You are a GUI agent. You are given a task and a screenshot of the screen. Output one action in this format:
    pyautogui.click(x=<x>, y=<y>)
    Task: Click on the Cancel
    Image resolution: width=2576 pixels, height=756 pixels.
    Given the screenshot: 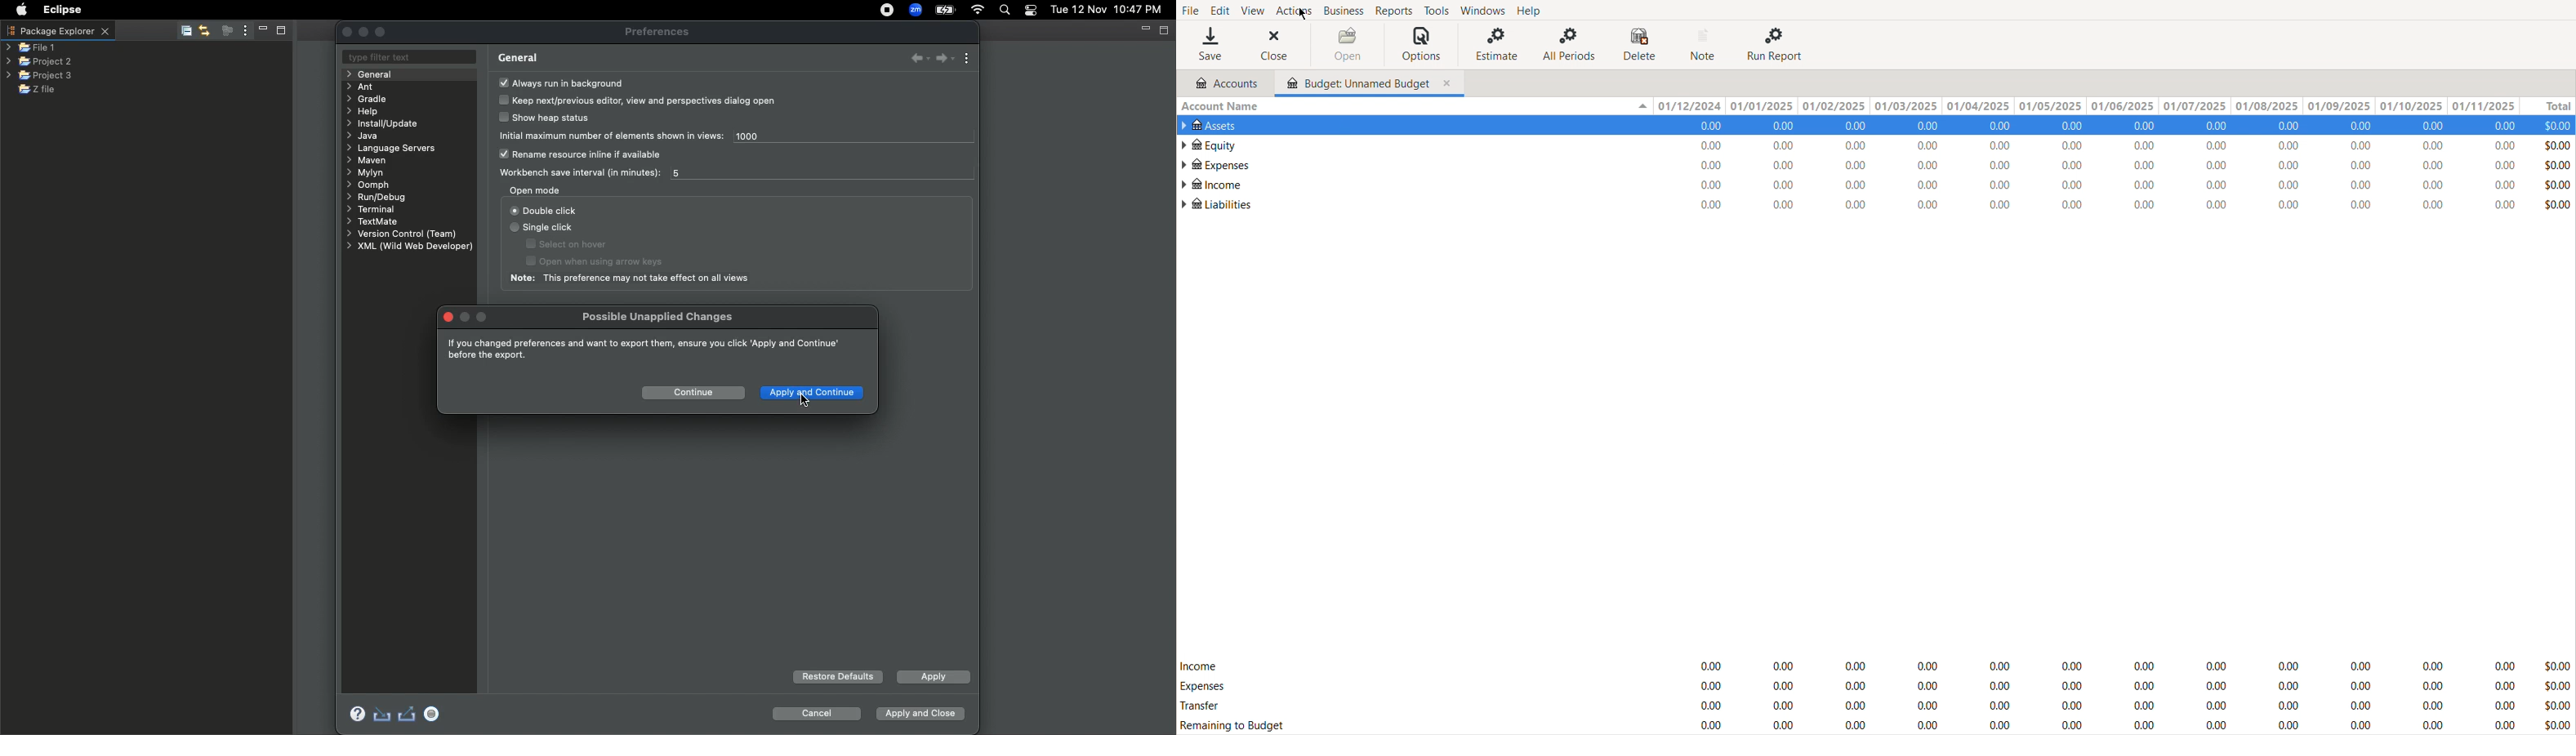 What is the action you would take?
    pyautogui.click(x=815, y=714)
    